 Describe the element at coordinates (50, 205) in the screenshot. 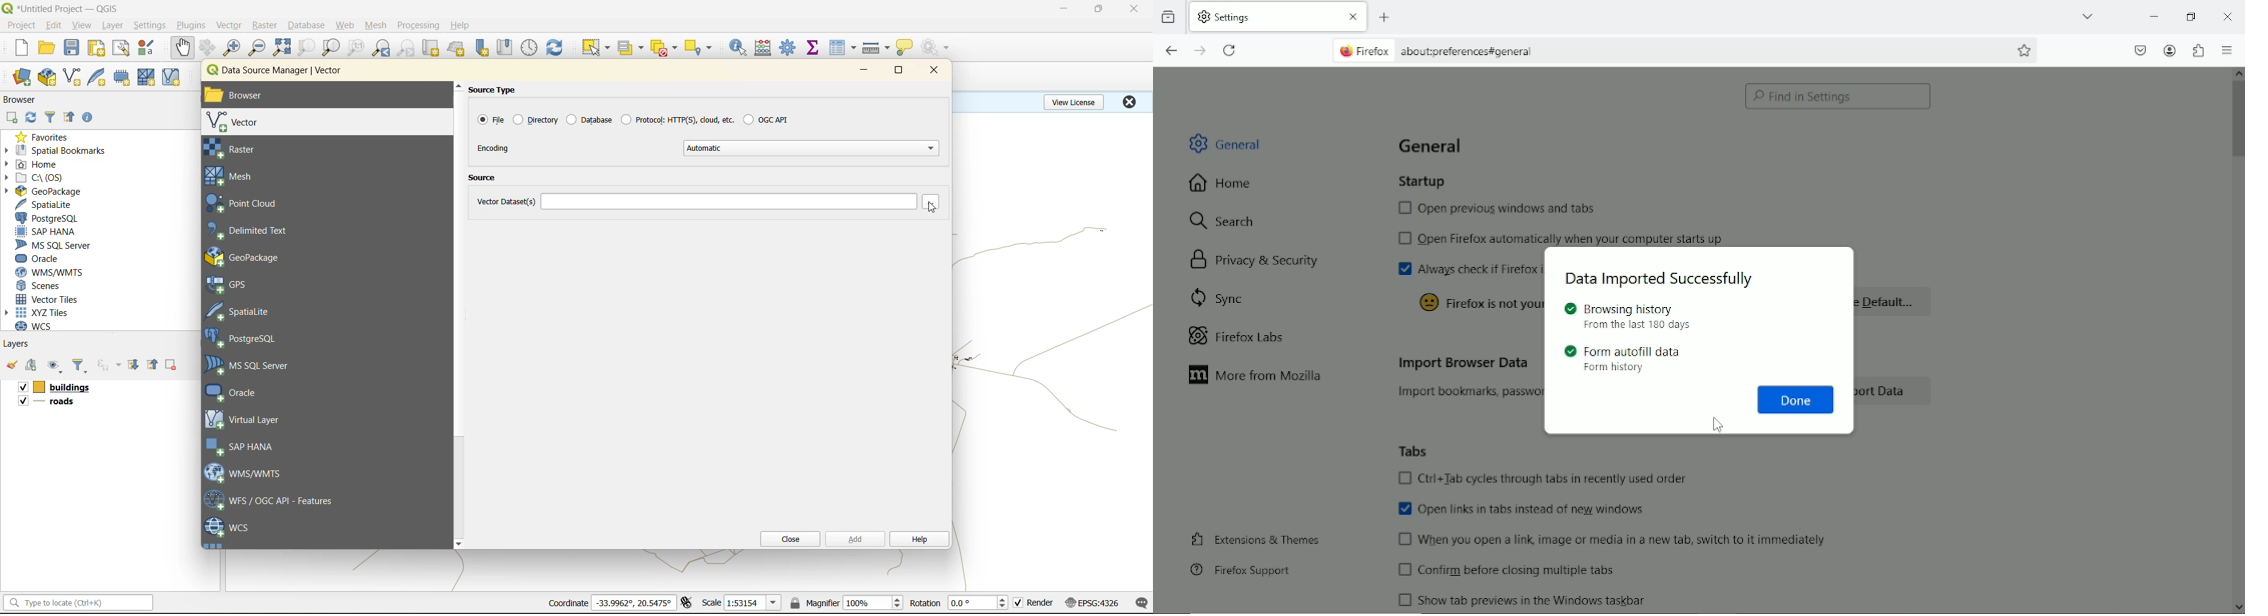

I see `spatialite` at that location.